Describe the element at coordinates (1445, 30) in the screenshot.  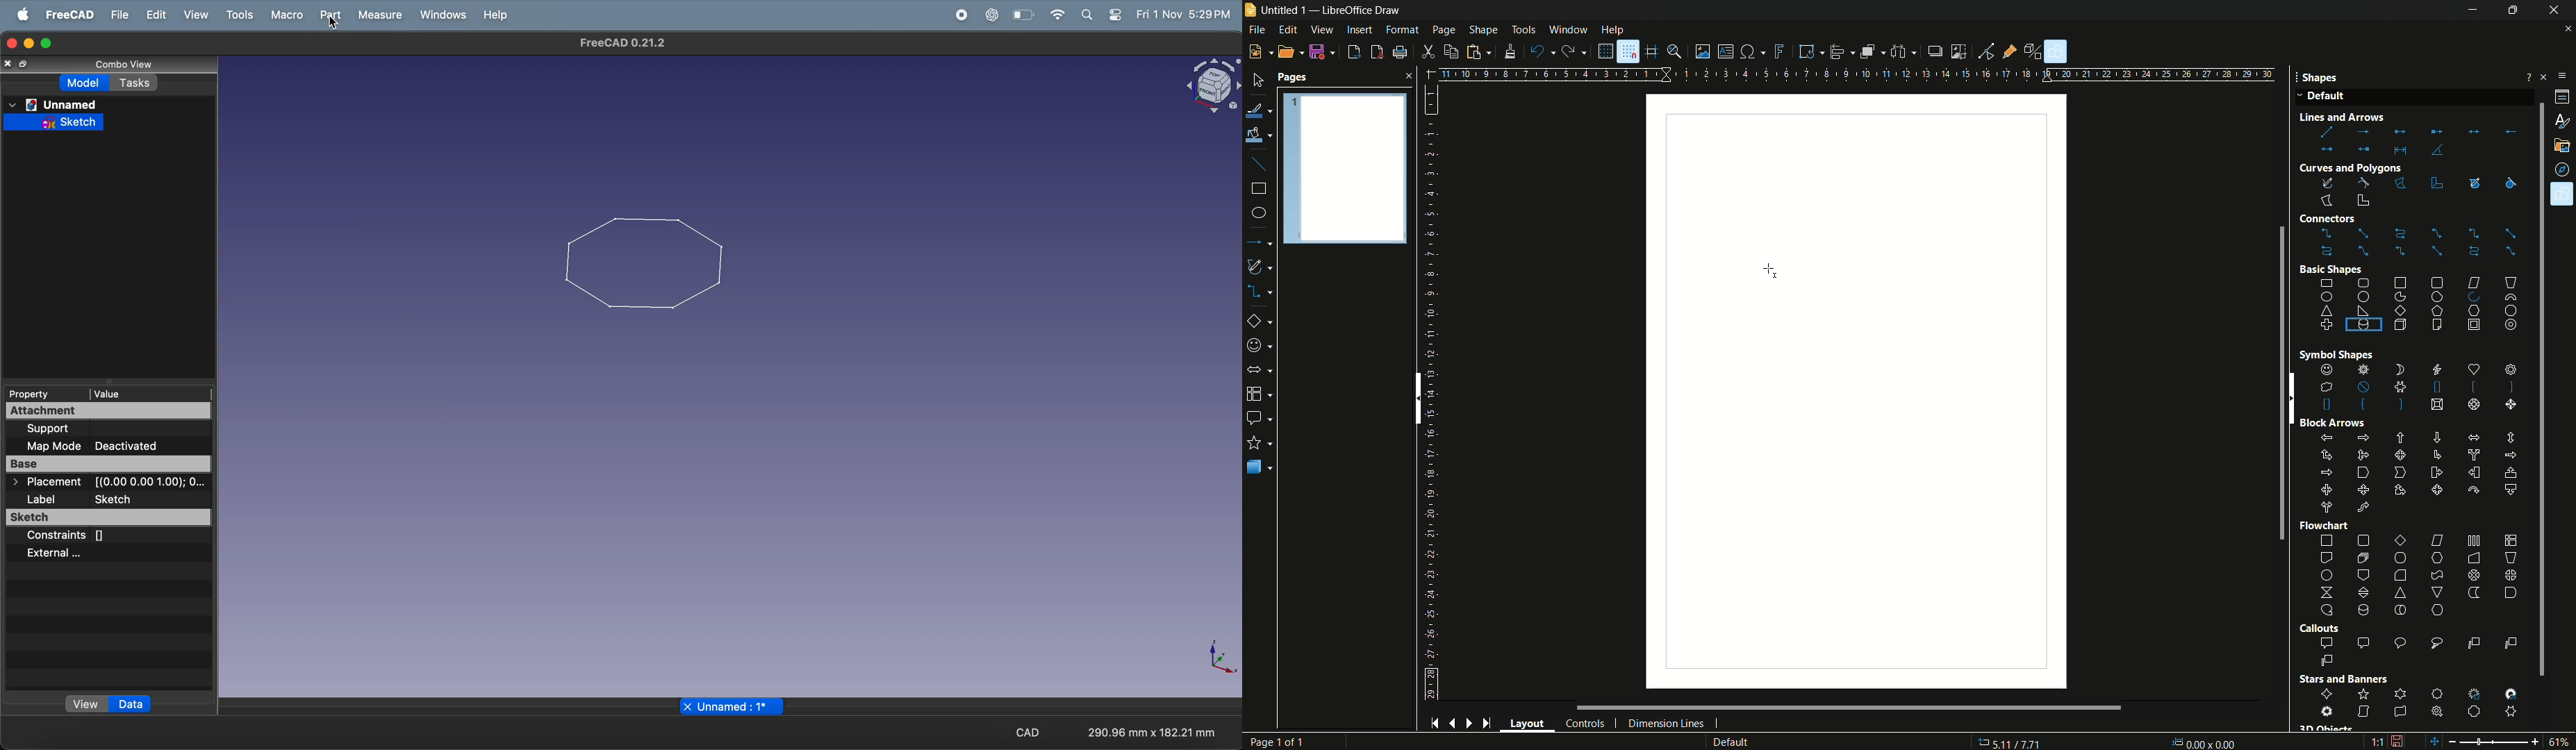
I see `page menu` at that location.